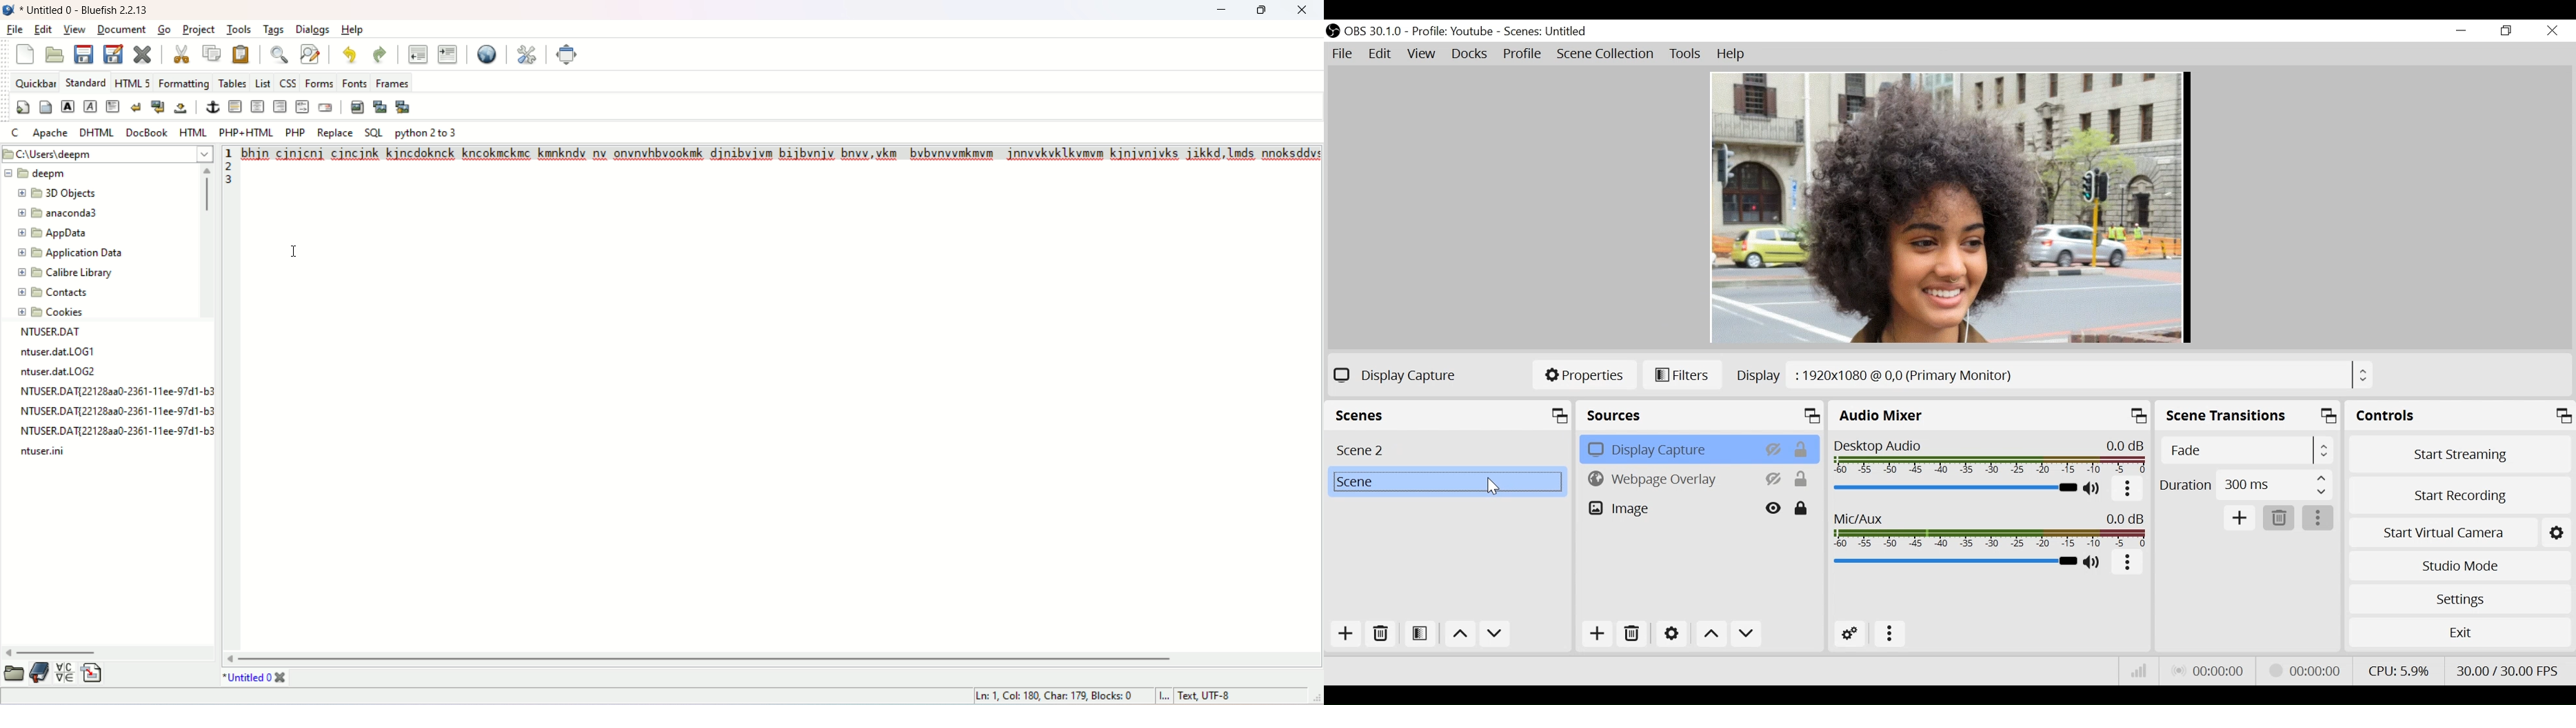  What do you see at coordinates (1347, 633) in the screenshot?
I see `Add` at bounding box center [1347, 633].